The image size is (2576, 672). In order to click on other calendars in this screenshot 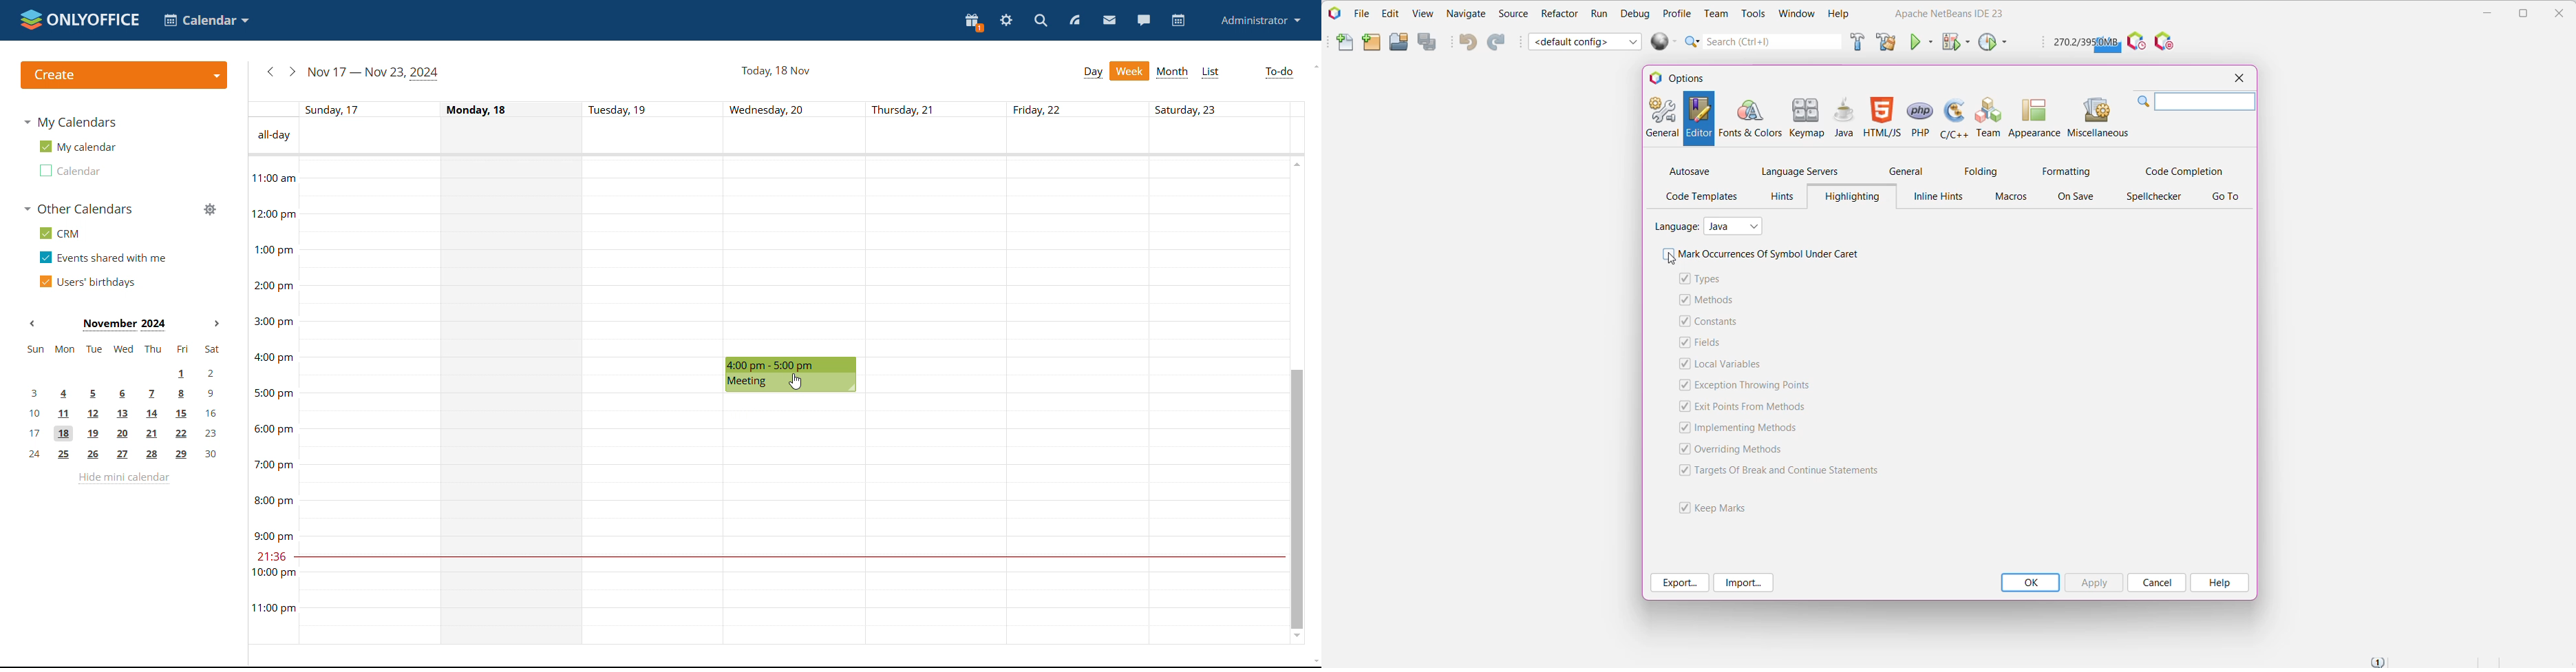, I will do `click(77, 209)`.